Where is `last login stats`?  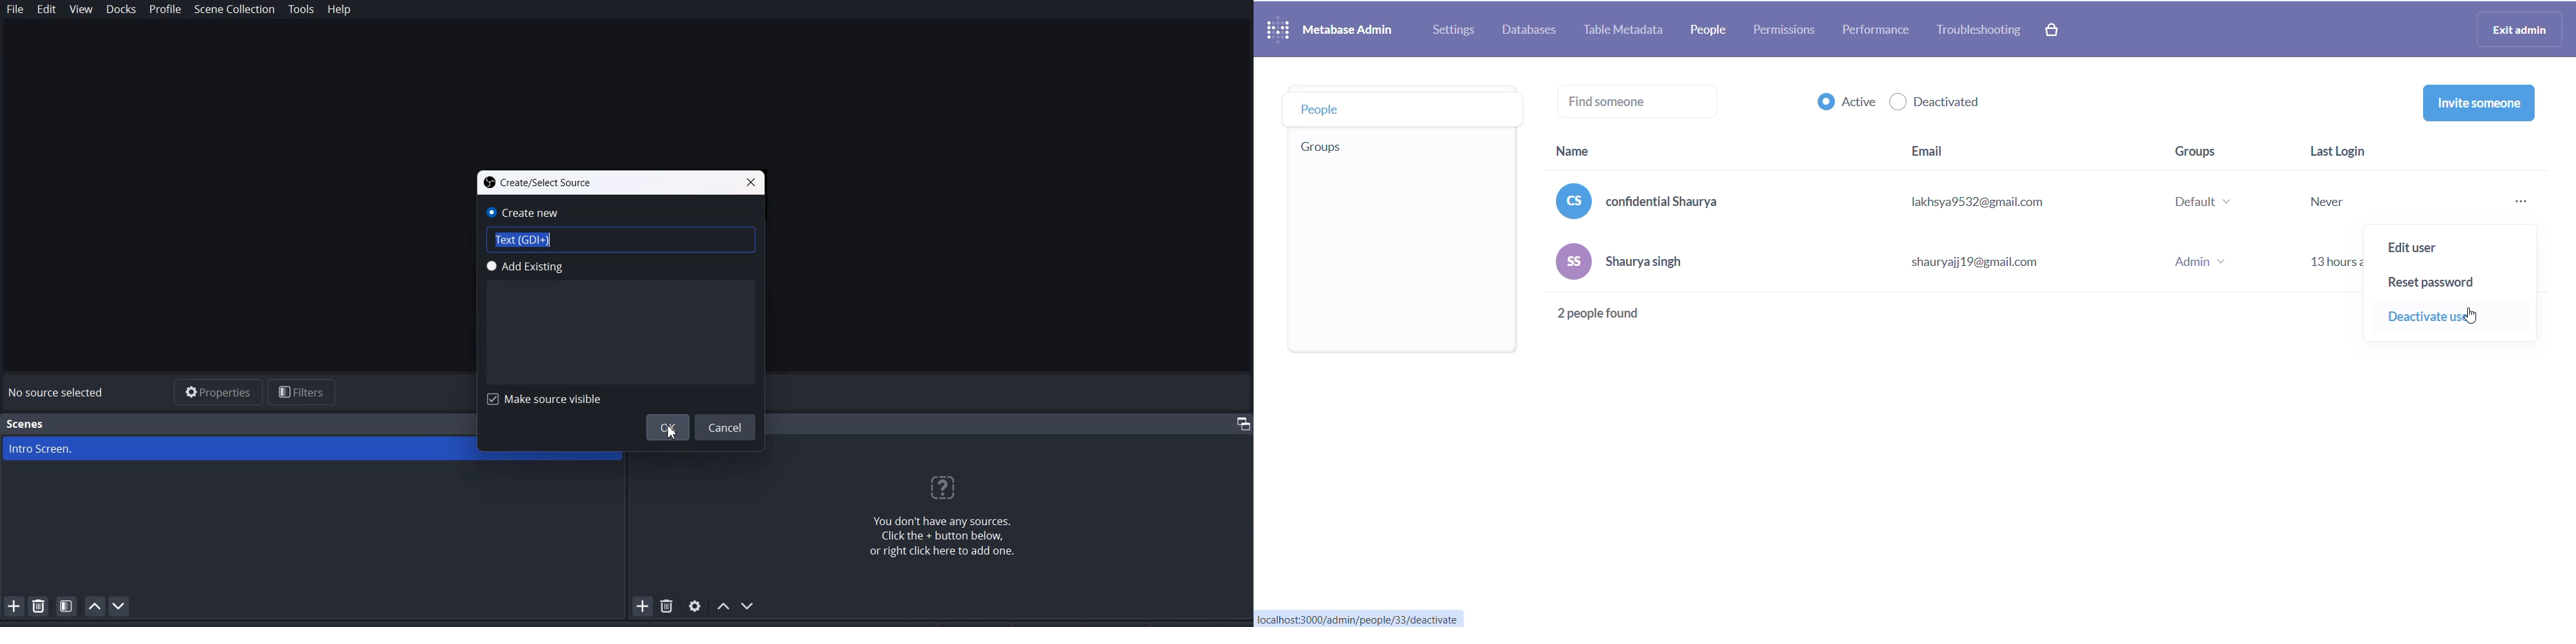
last login stats is located at coordinates (2364, 203).